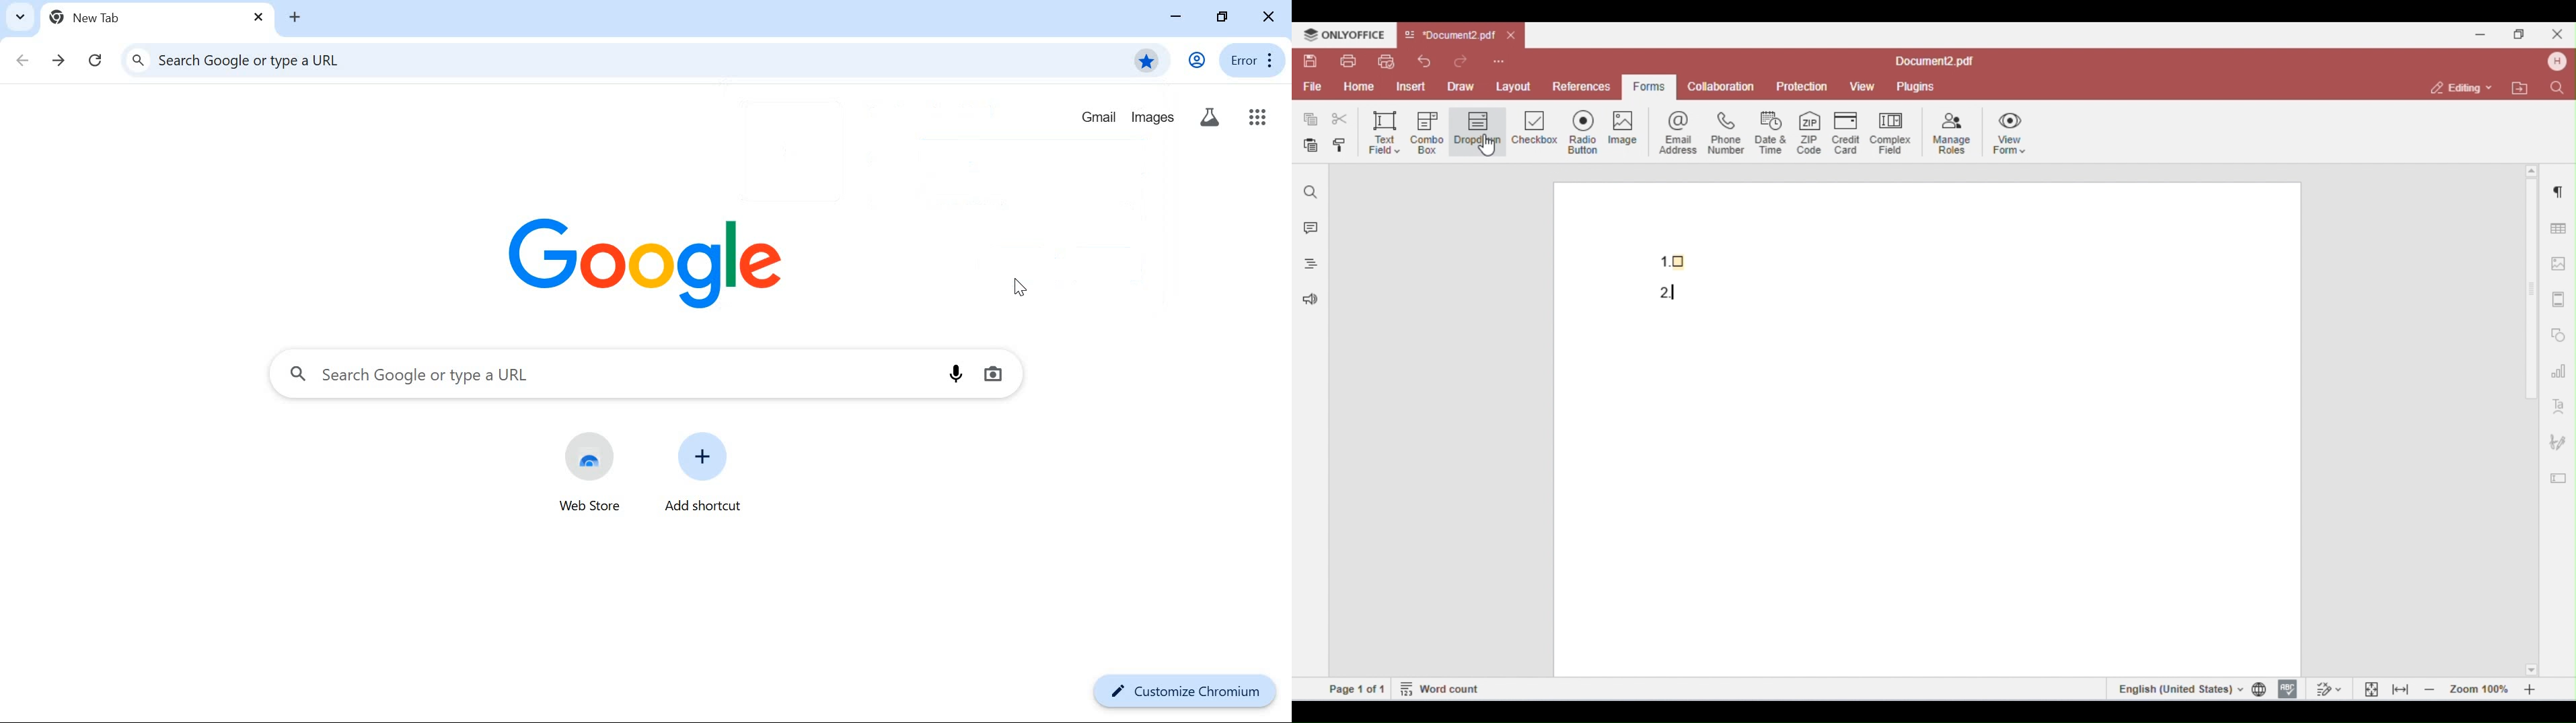 This screenshot has width=2576, height=728. Describe the element at coordinates (1183, 693) in the screenshot. I see `customize chromium` at that location.